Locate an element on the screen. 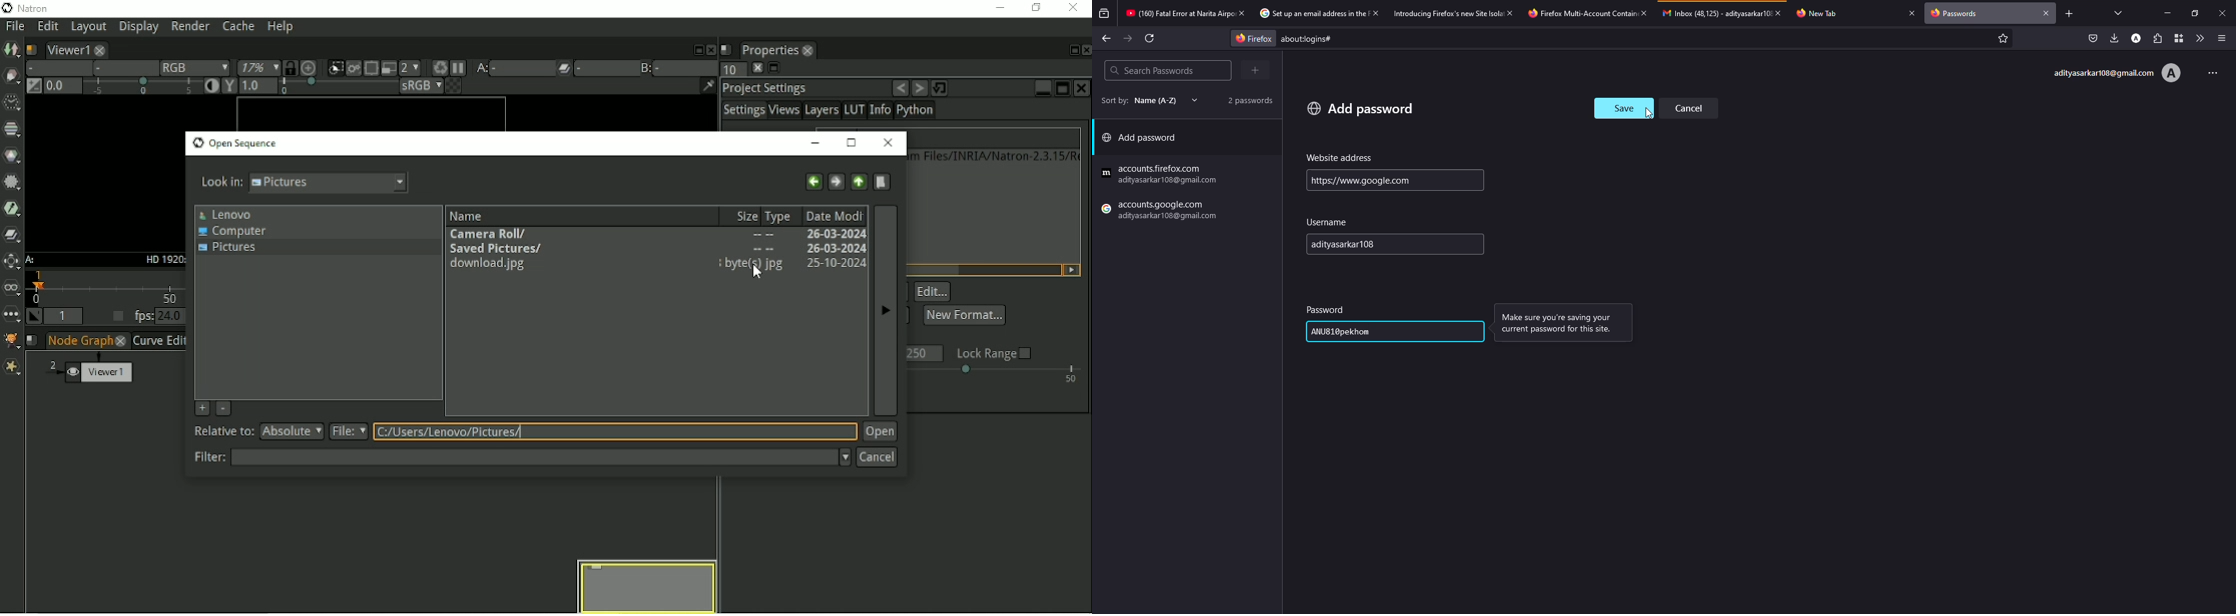 The width and height of the screenshot is (2240, 616). about is located at coordinates (1406, 39).